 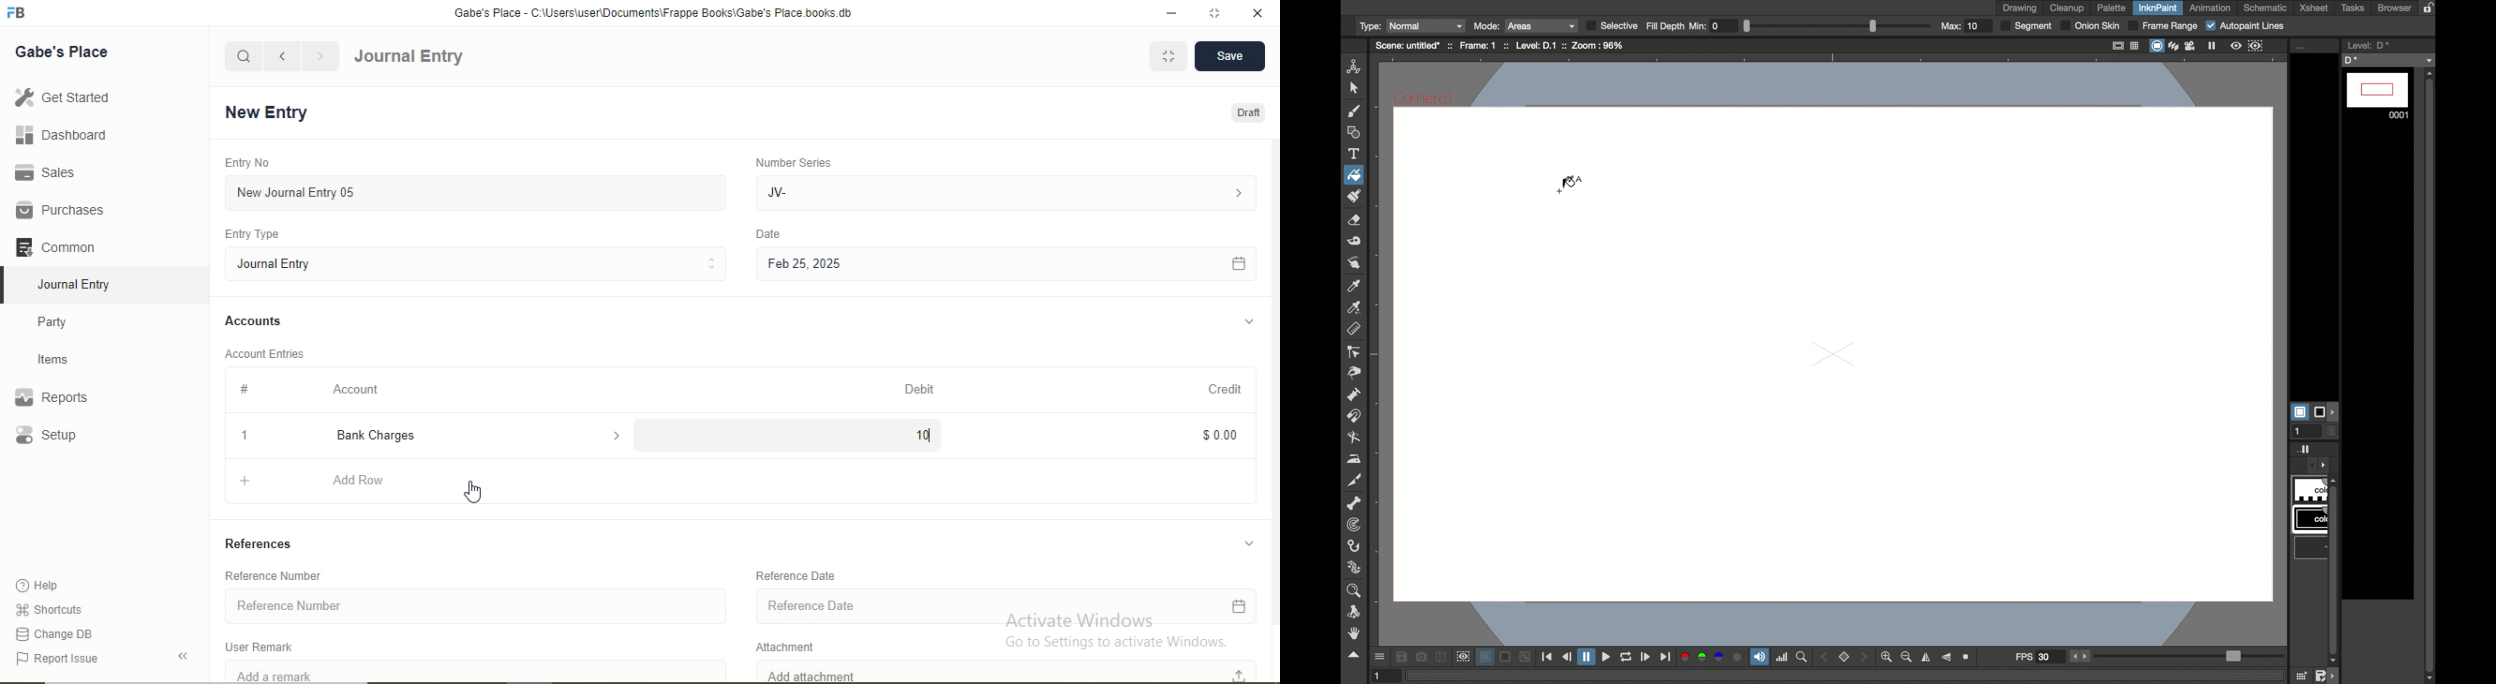 What do you see at coordinates (1355, 567) in the screenshot?
I see `plastic tool` at bounding box center [1355, 567].